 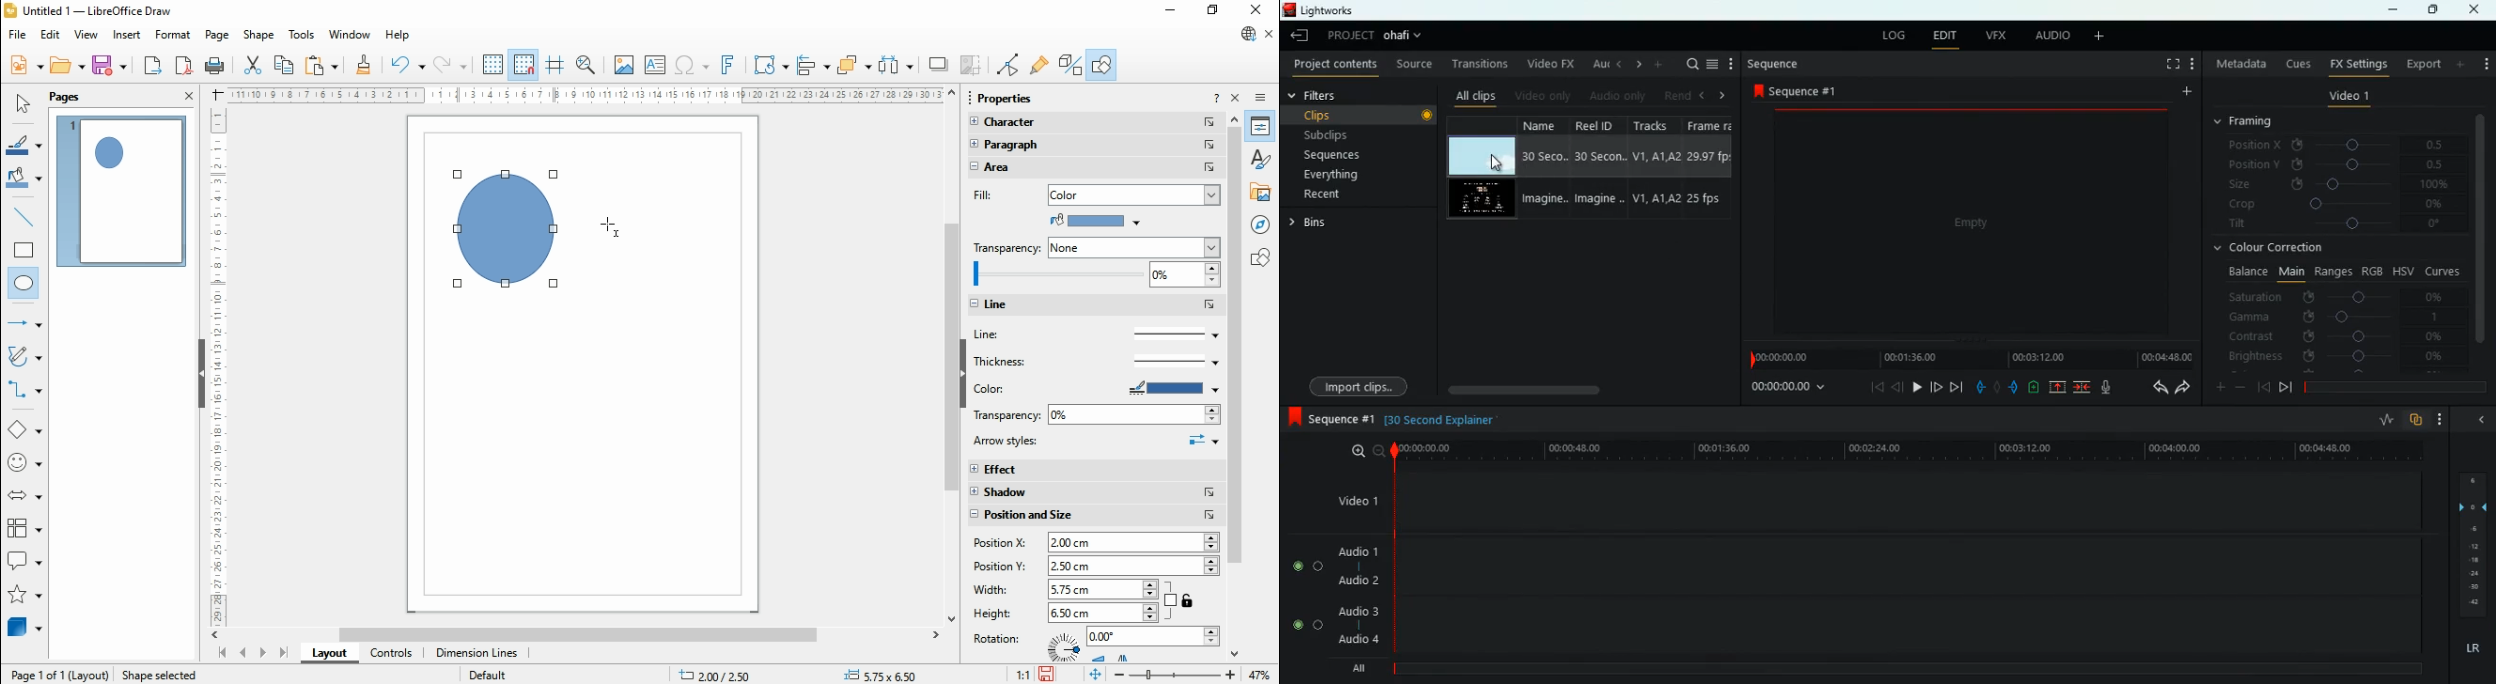 What do you see at coordinates (408, 65) in the screenshot?
I see `undo` at bounding box center [408, 65].